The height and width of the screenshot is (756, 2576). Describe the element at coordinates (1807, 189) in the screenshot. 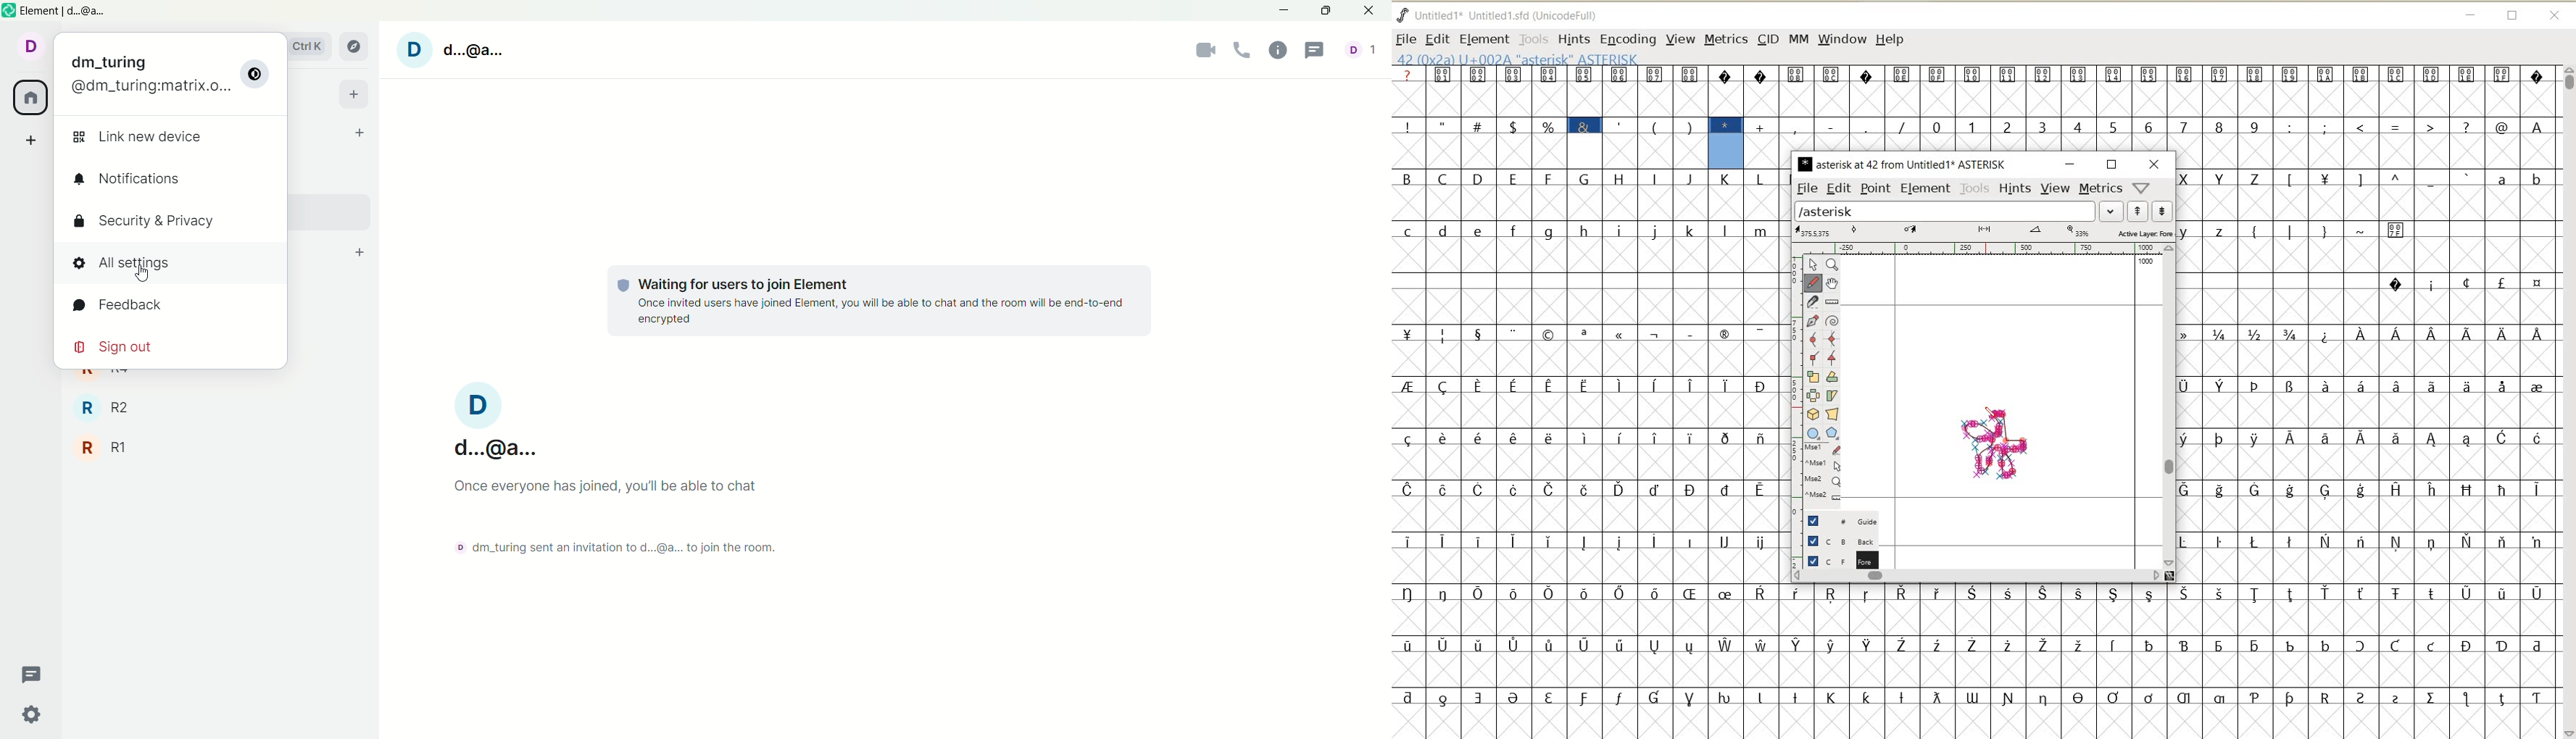

I see `FILE` at that location.